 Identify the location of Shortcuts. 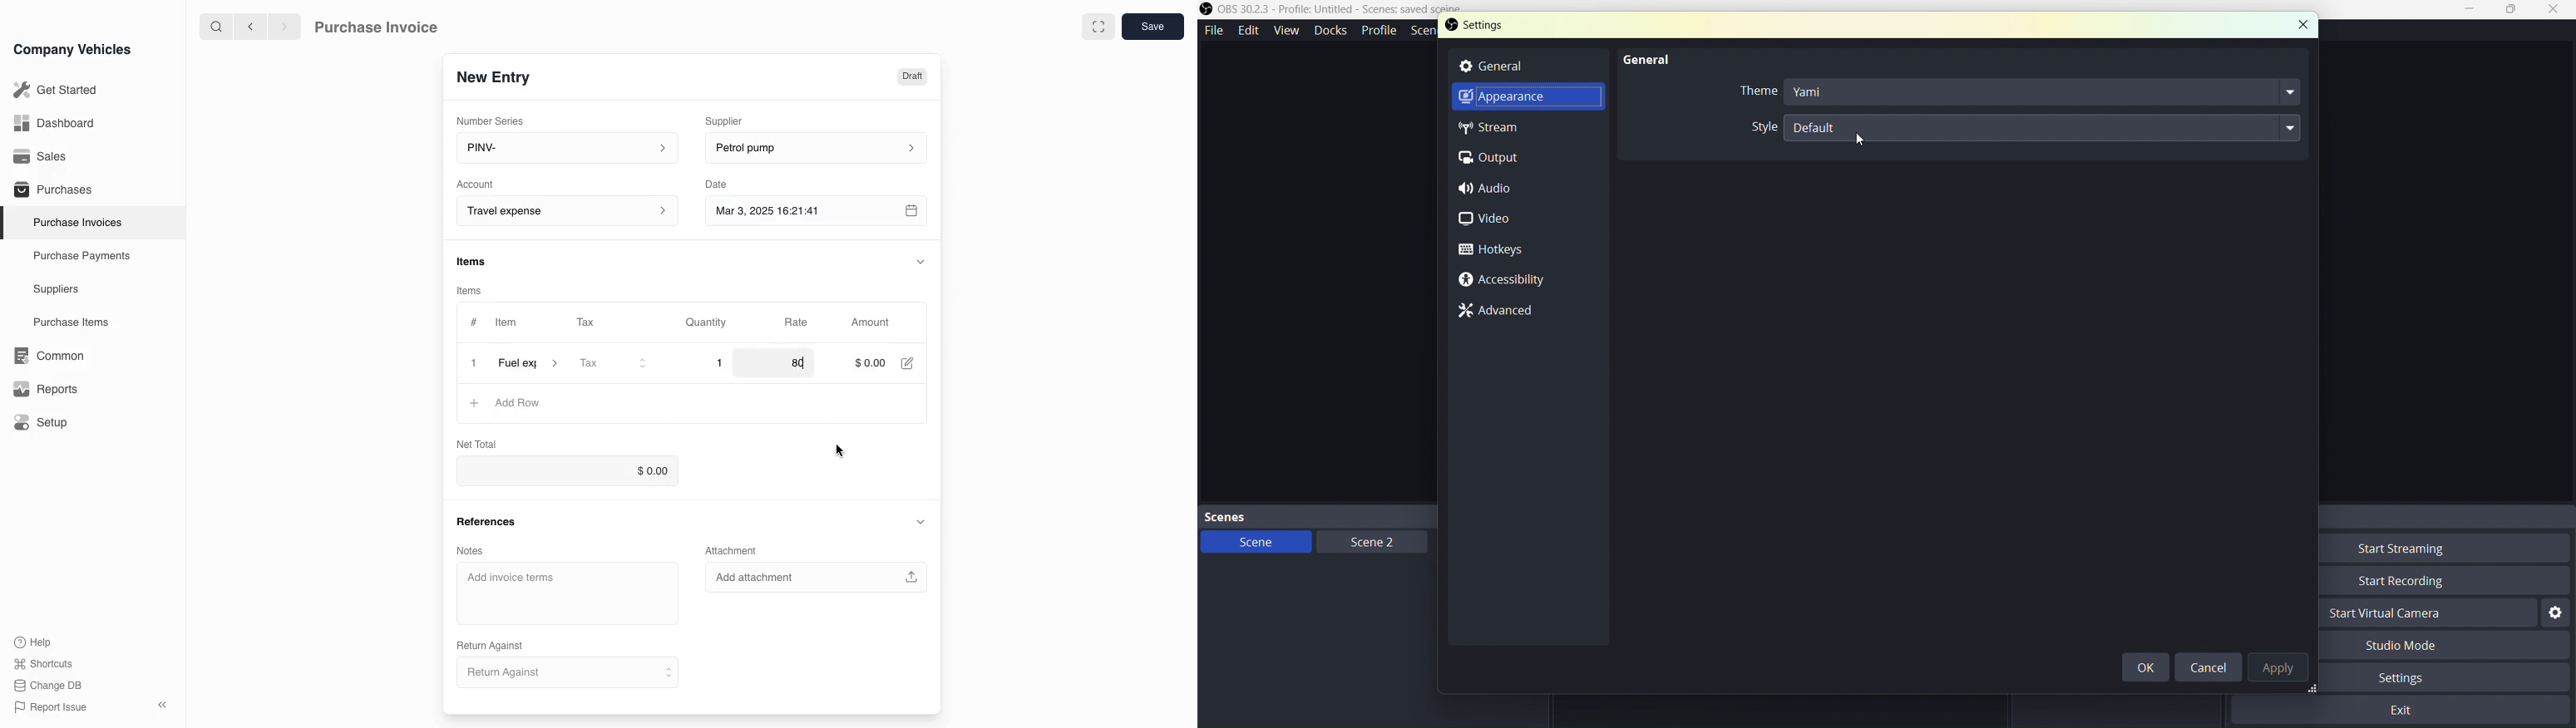
(44, 665).